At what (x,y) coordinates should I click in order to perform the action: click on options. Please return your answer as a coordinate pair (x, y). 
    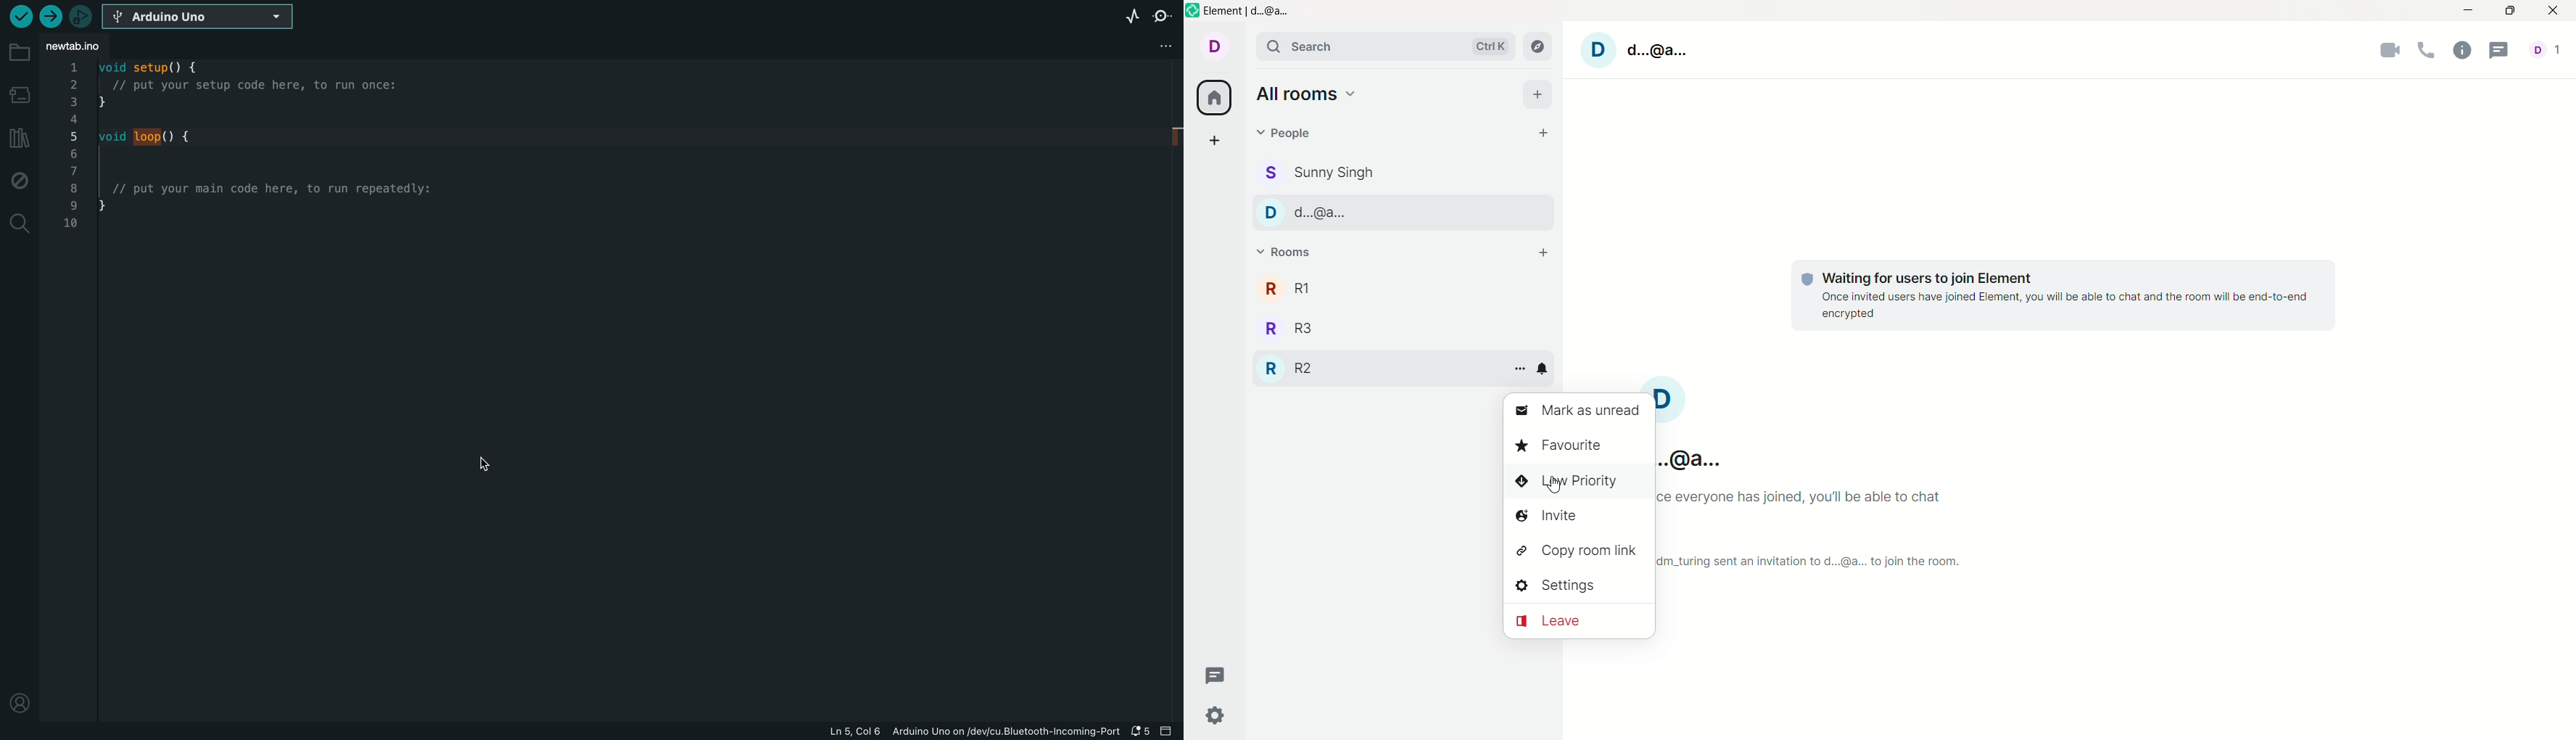
    Looking at the image, I should click on (1517, 368).